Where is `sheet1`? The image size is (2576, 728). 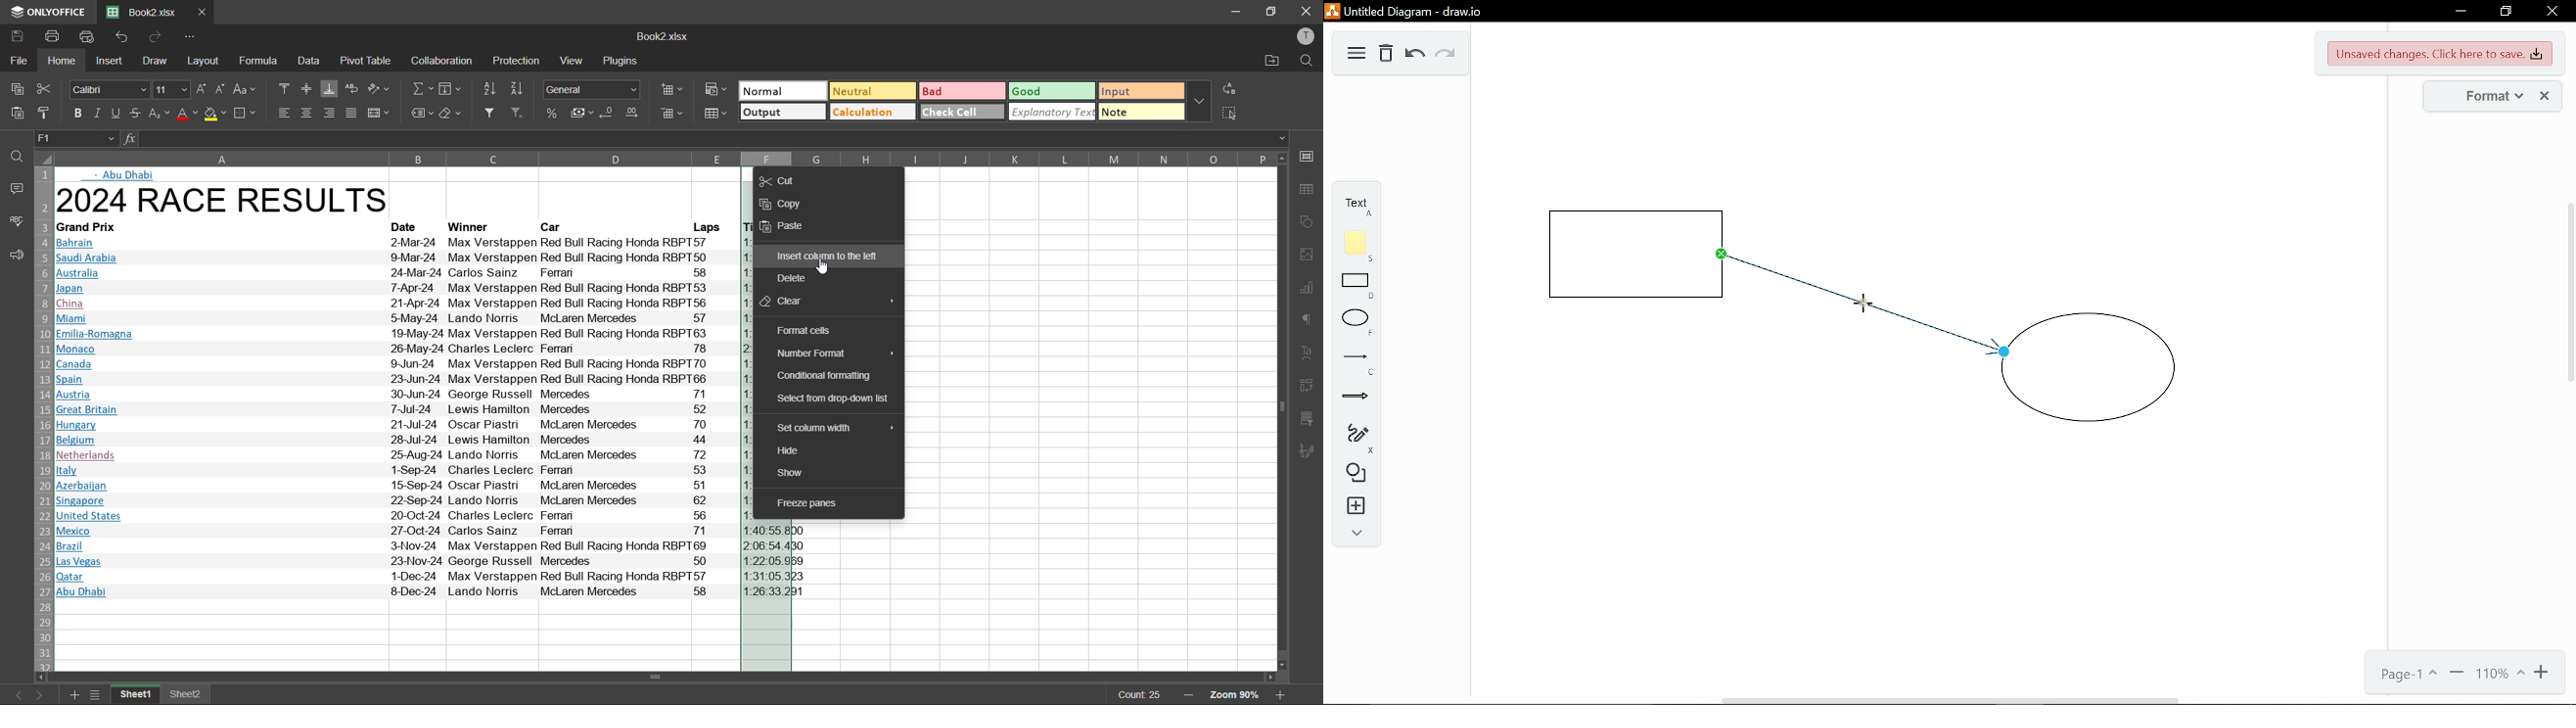
sheet1 is located at coordinates (137, 696).